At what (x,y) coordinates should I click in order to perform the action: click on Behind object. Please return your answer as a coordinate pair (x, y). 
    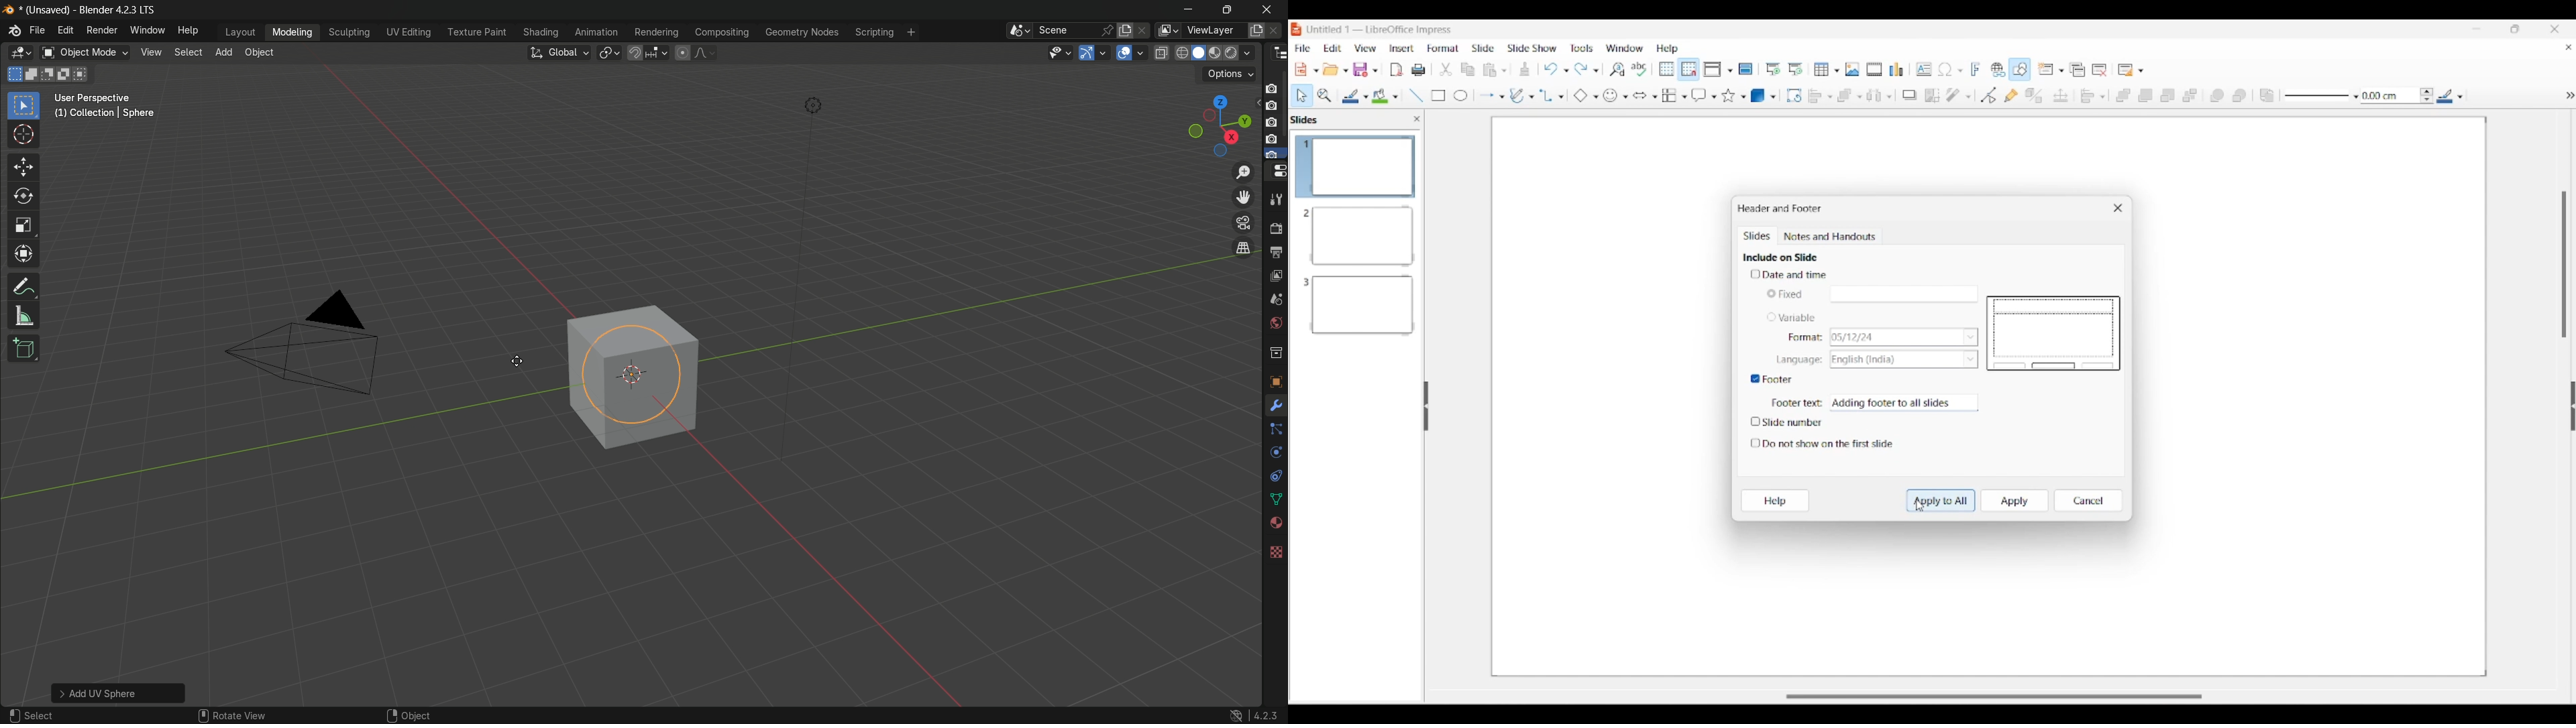
    Looking at the image, I should click on (2239, 95).